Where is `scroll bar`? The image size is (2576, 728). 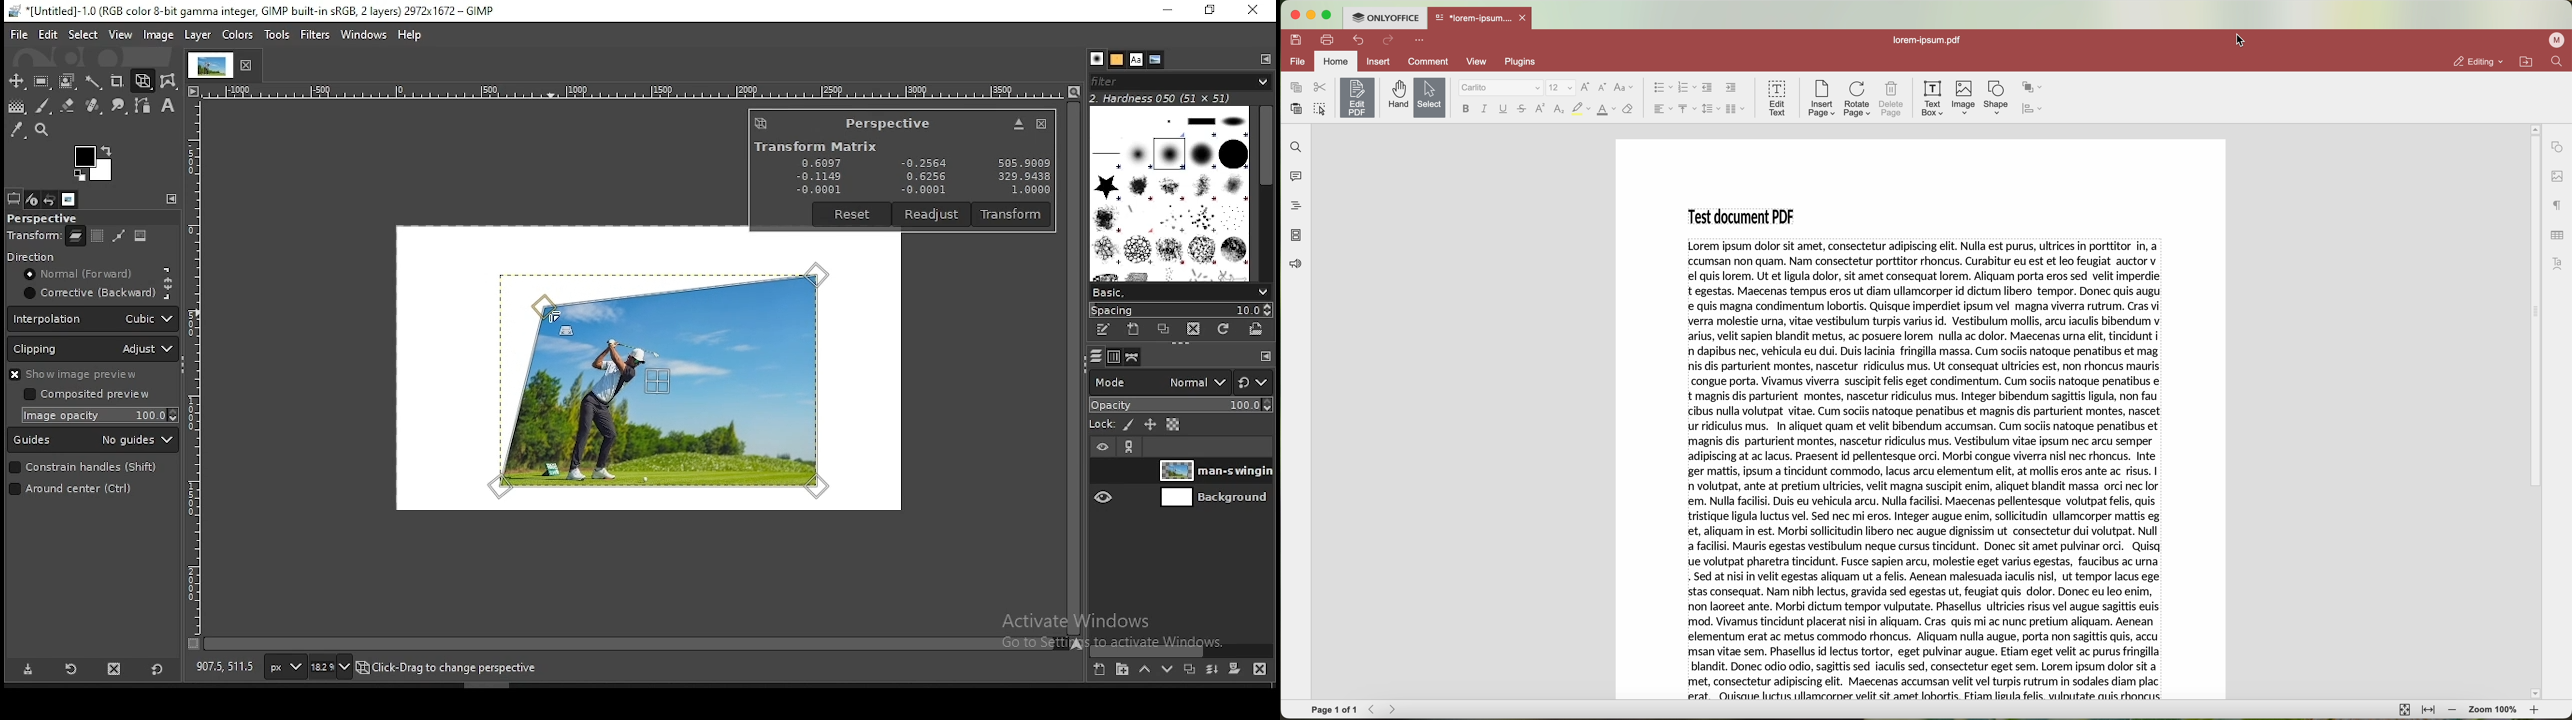
scroll bar is located at coordinates (630, 646).